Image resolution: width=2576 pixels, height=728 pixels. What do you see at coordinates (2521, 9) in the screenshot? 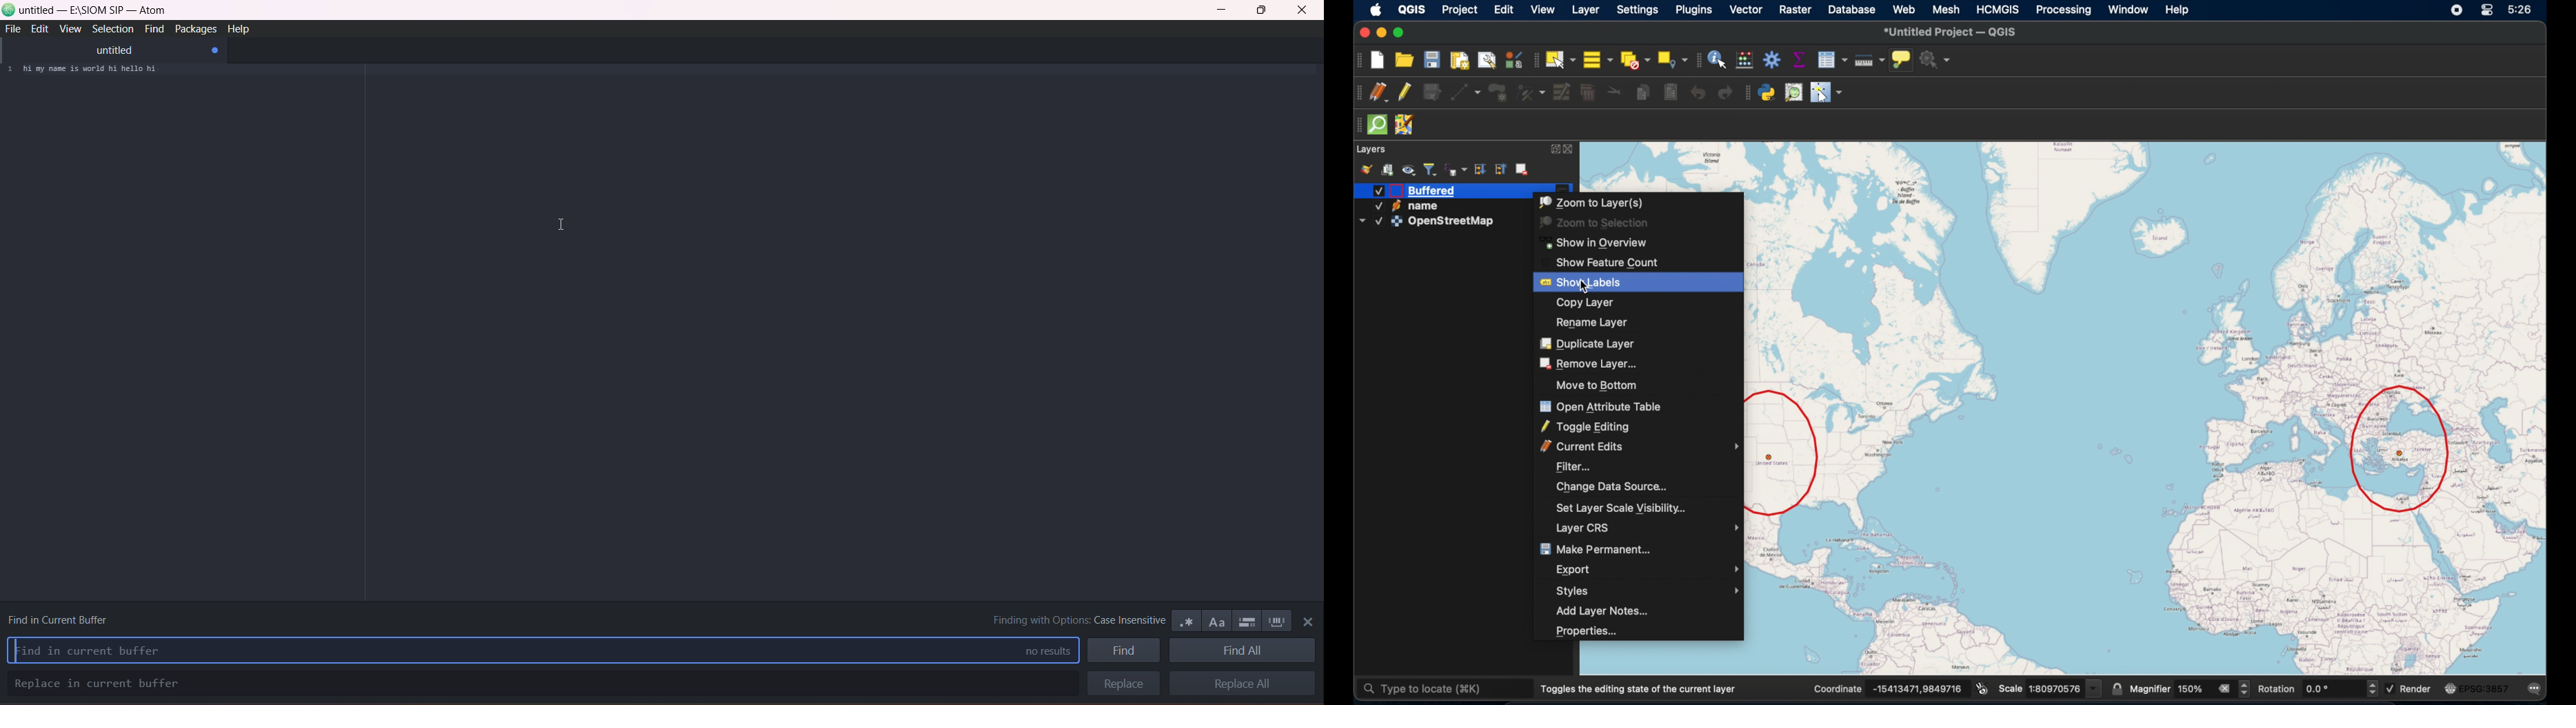
I see `5:26` at bounding box center [2521, 9].